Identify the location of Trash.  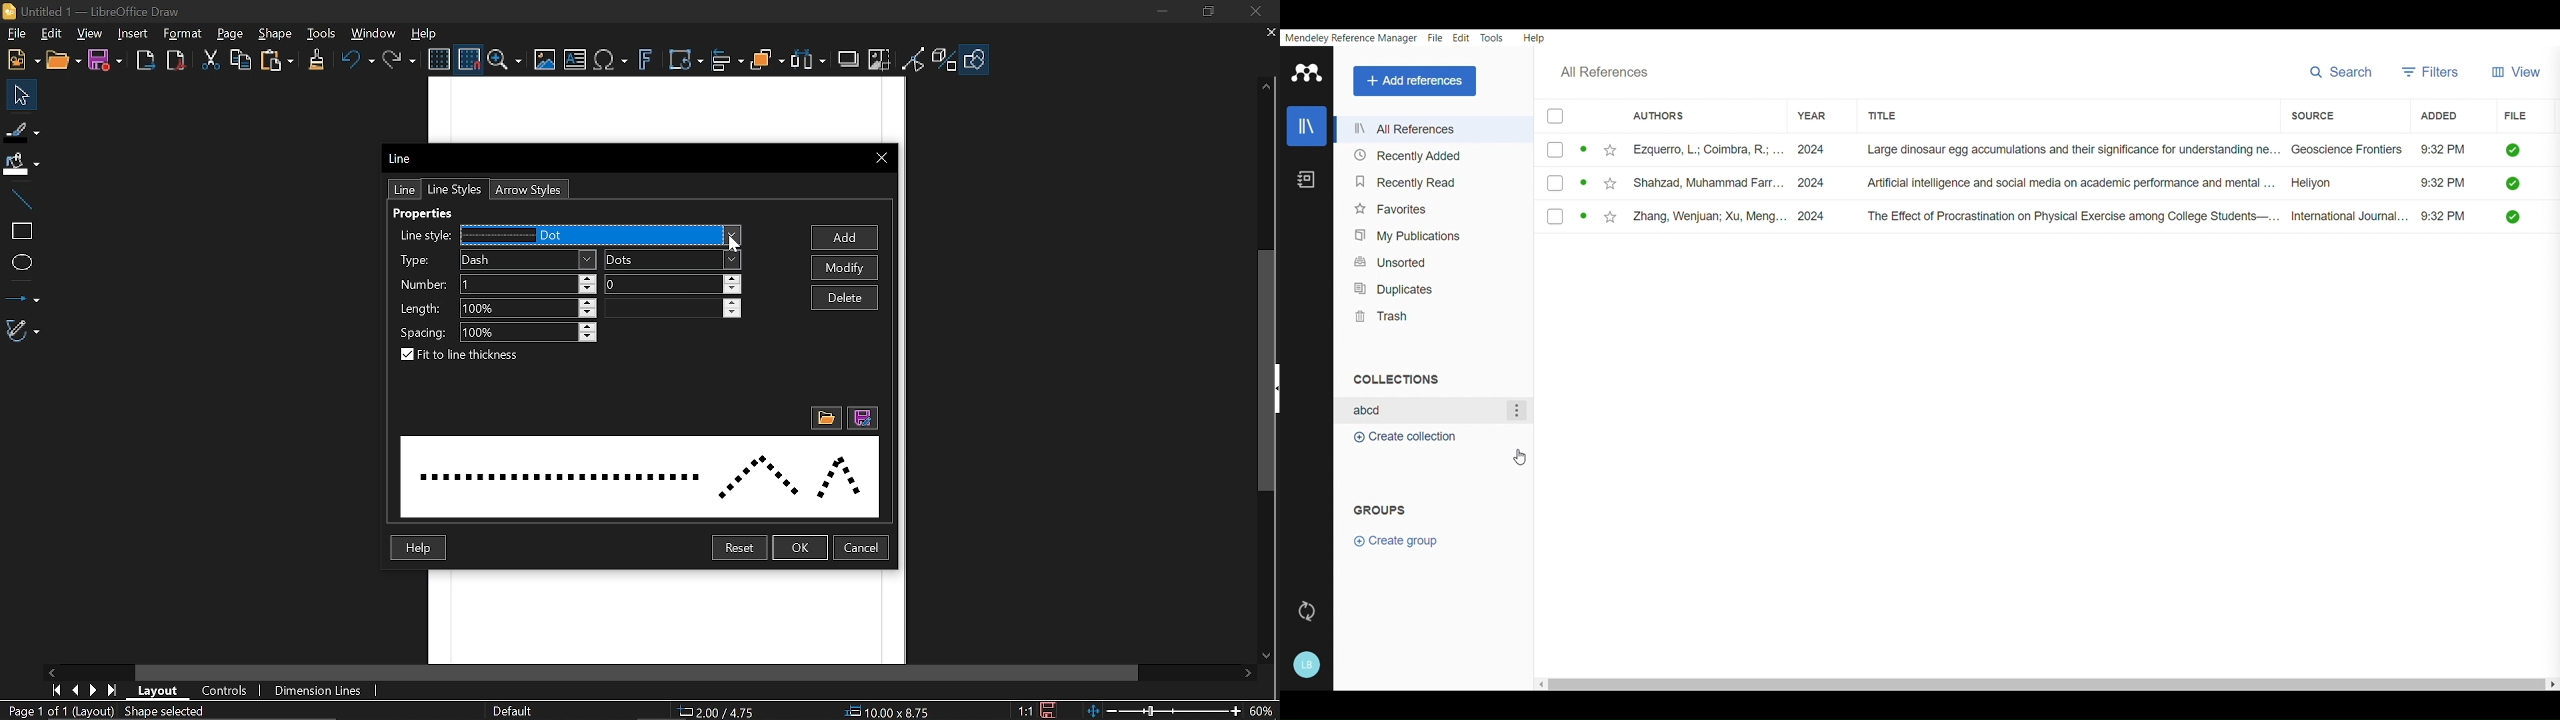
(1383, 314).